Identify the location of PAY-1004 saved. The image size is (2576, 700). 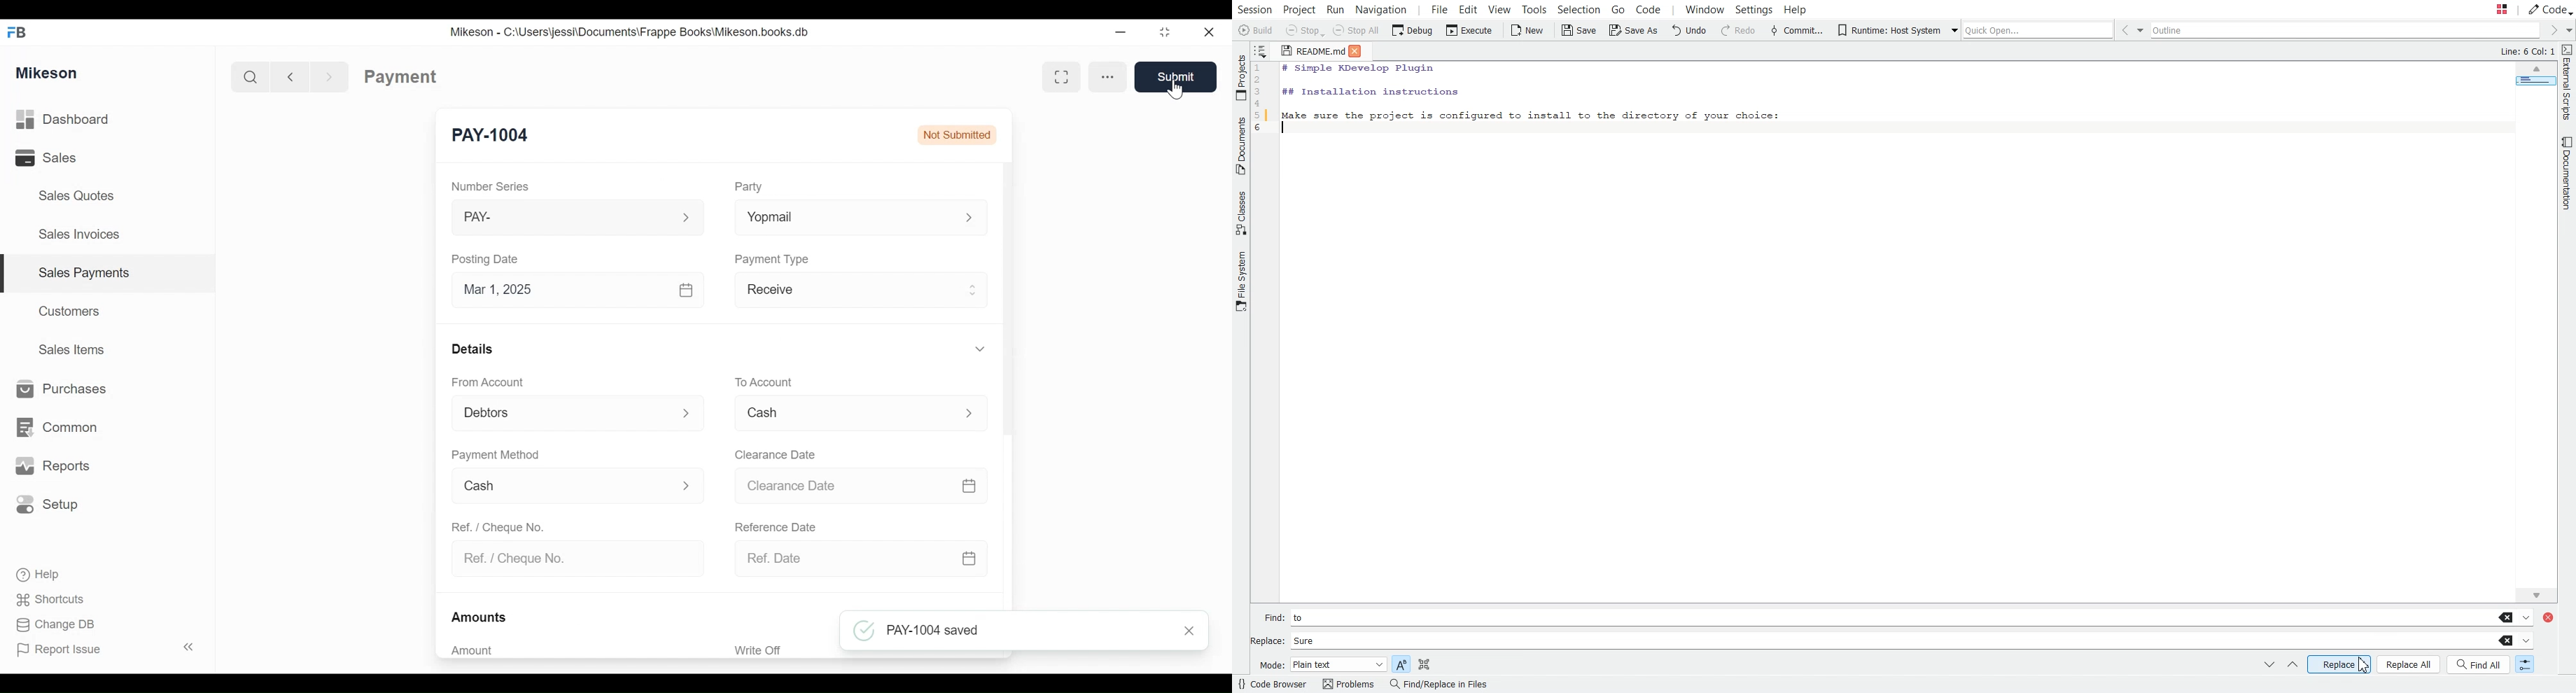
(922, 631).